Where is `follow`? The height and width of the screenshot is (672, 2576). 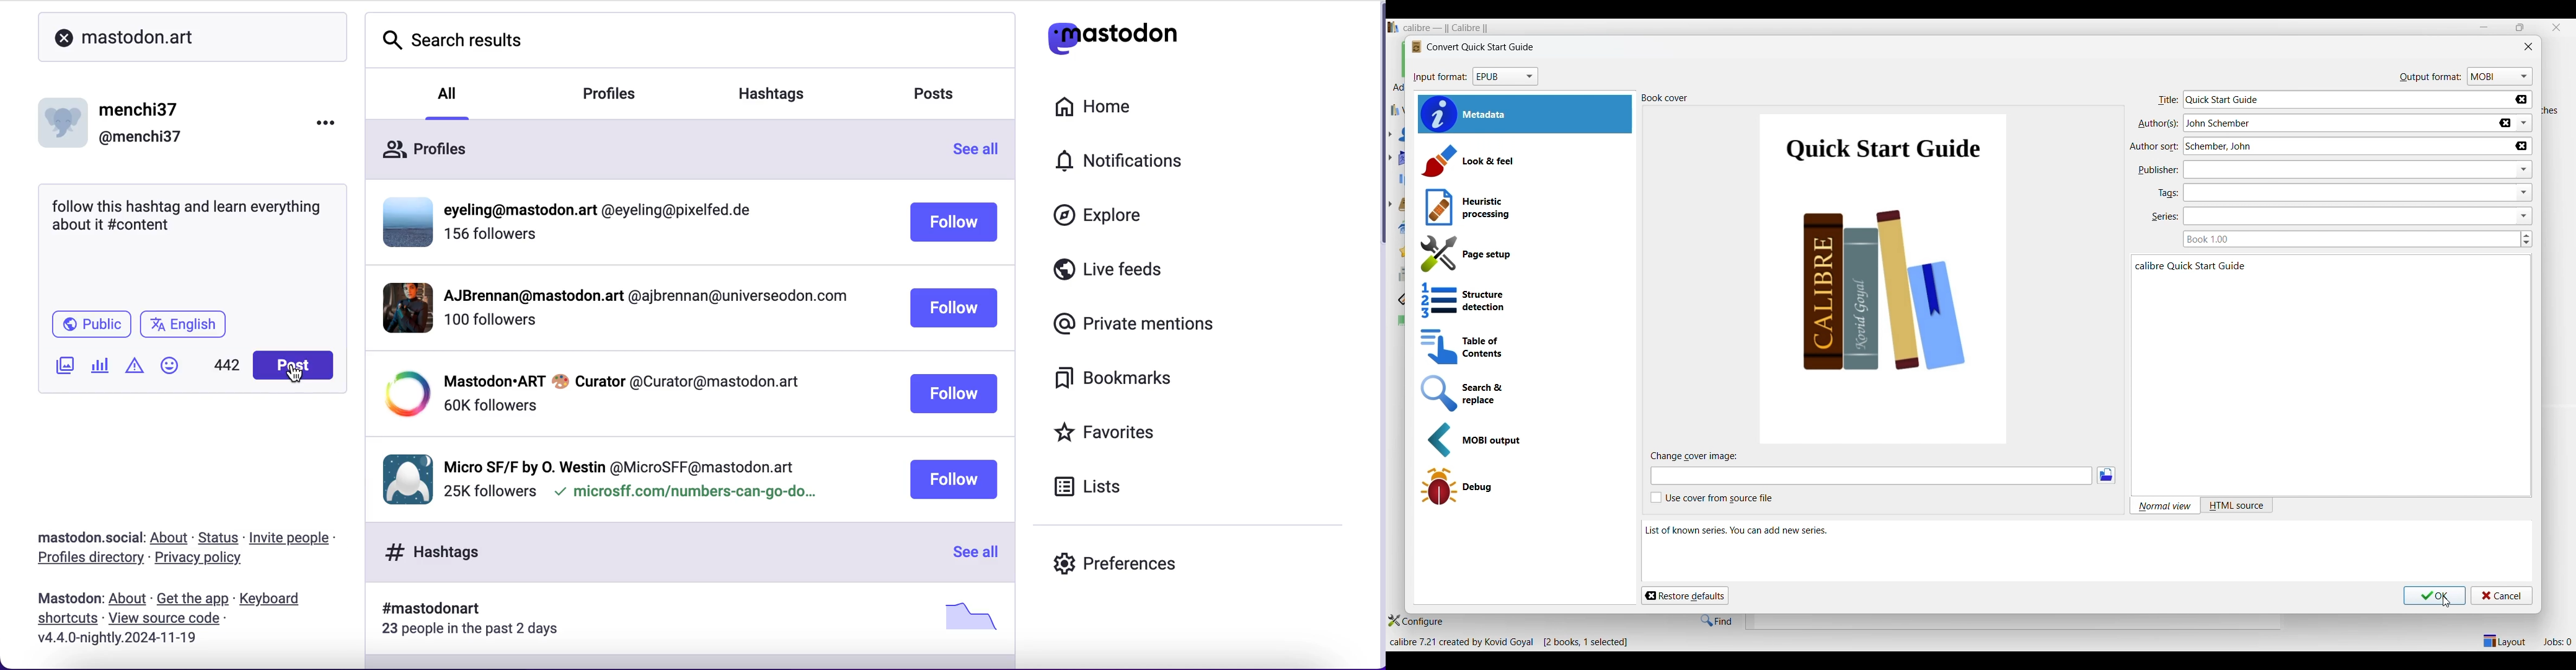
follow is located at coordinates (953, 479).